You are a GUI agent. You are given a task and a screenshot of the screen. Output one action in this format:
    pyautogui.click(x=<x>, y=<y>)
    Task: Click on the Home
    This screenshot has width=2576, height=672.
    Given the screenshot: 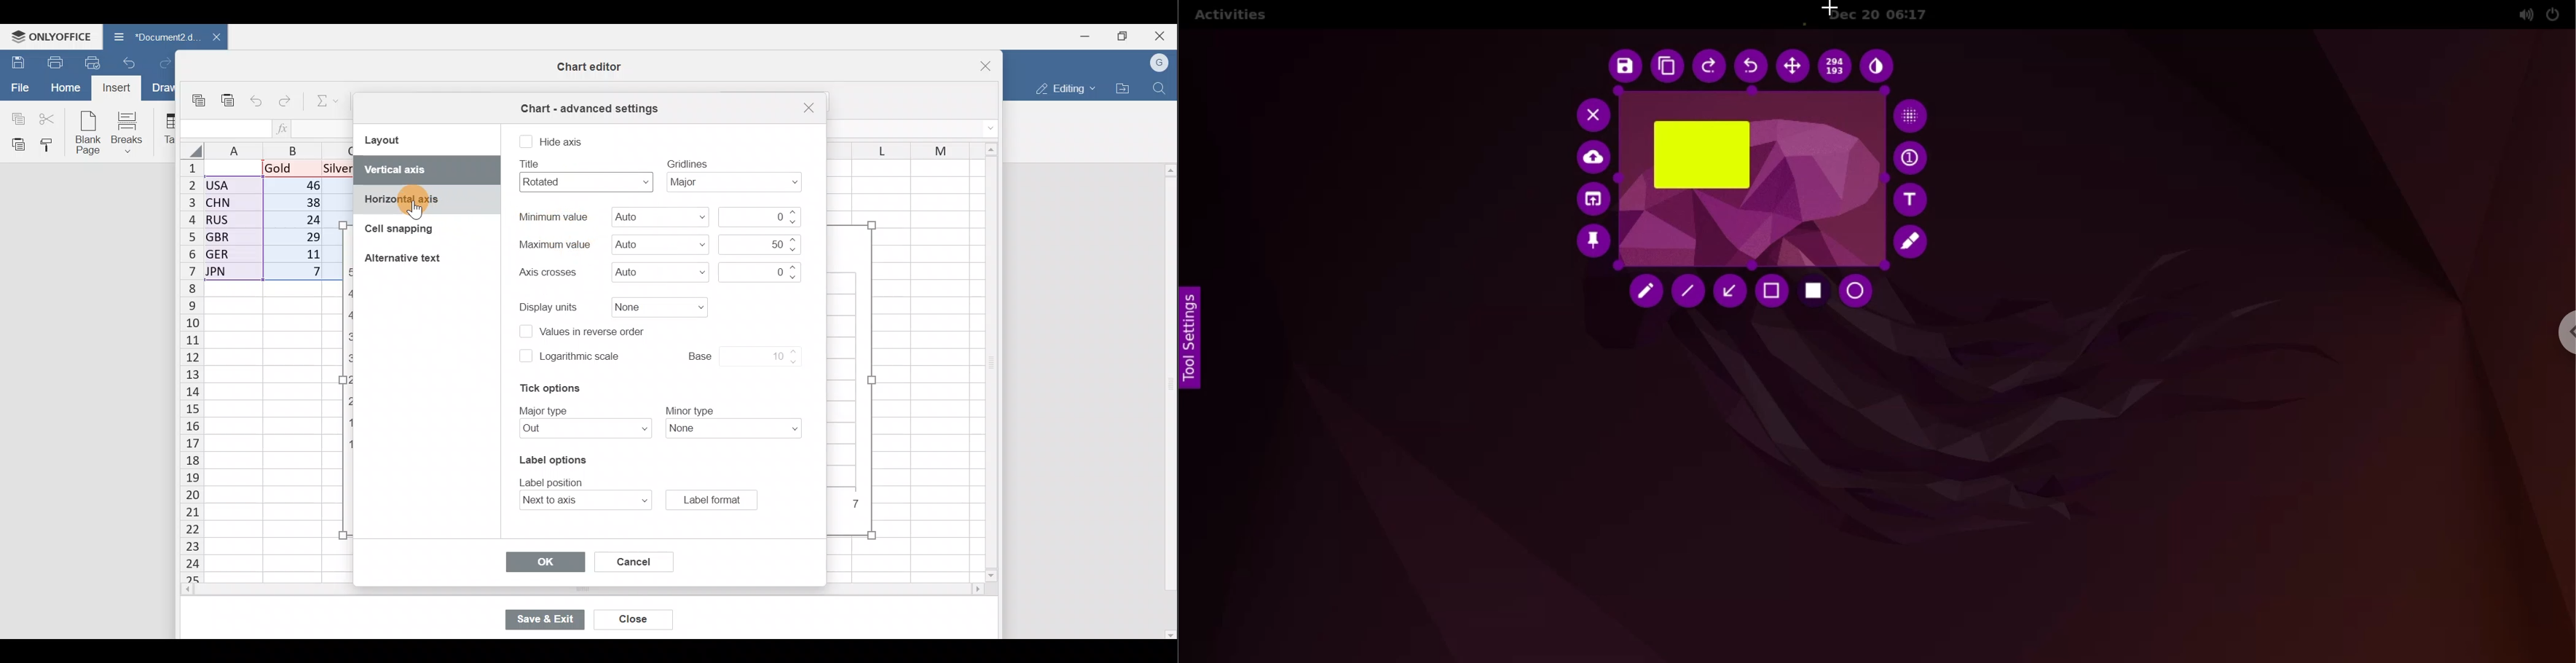 What is the action you would take?
    pyautogui.click(x=63, y=89)
    